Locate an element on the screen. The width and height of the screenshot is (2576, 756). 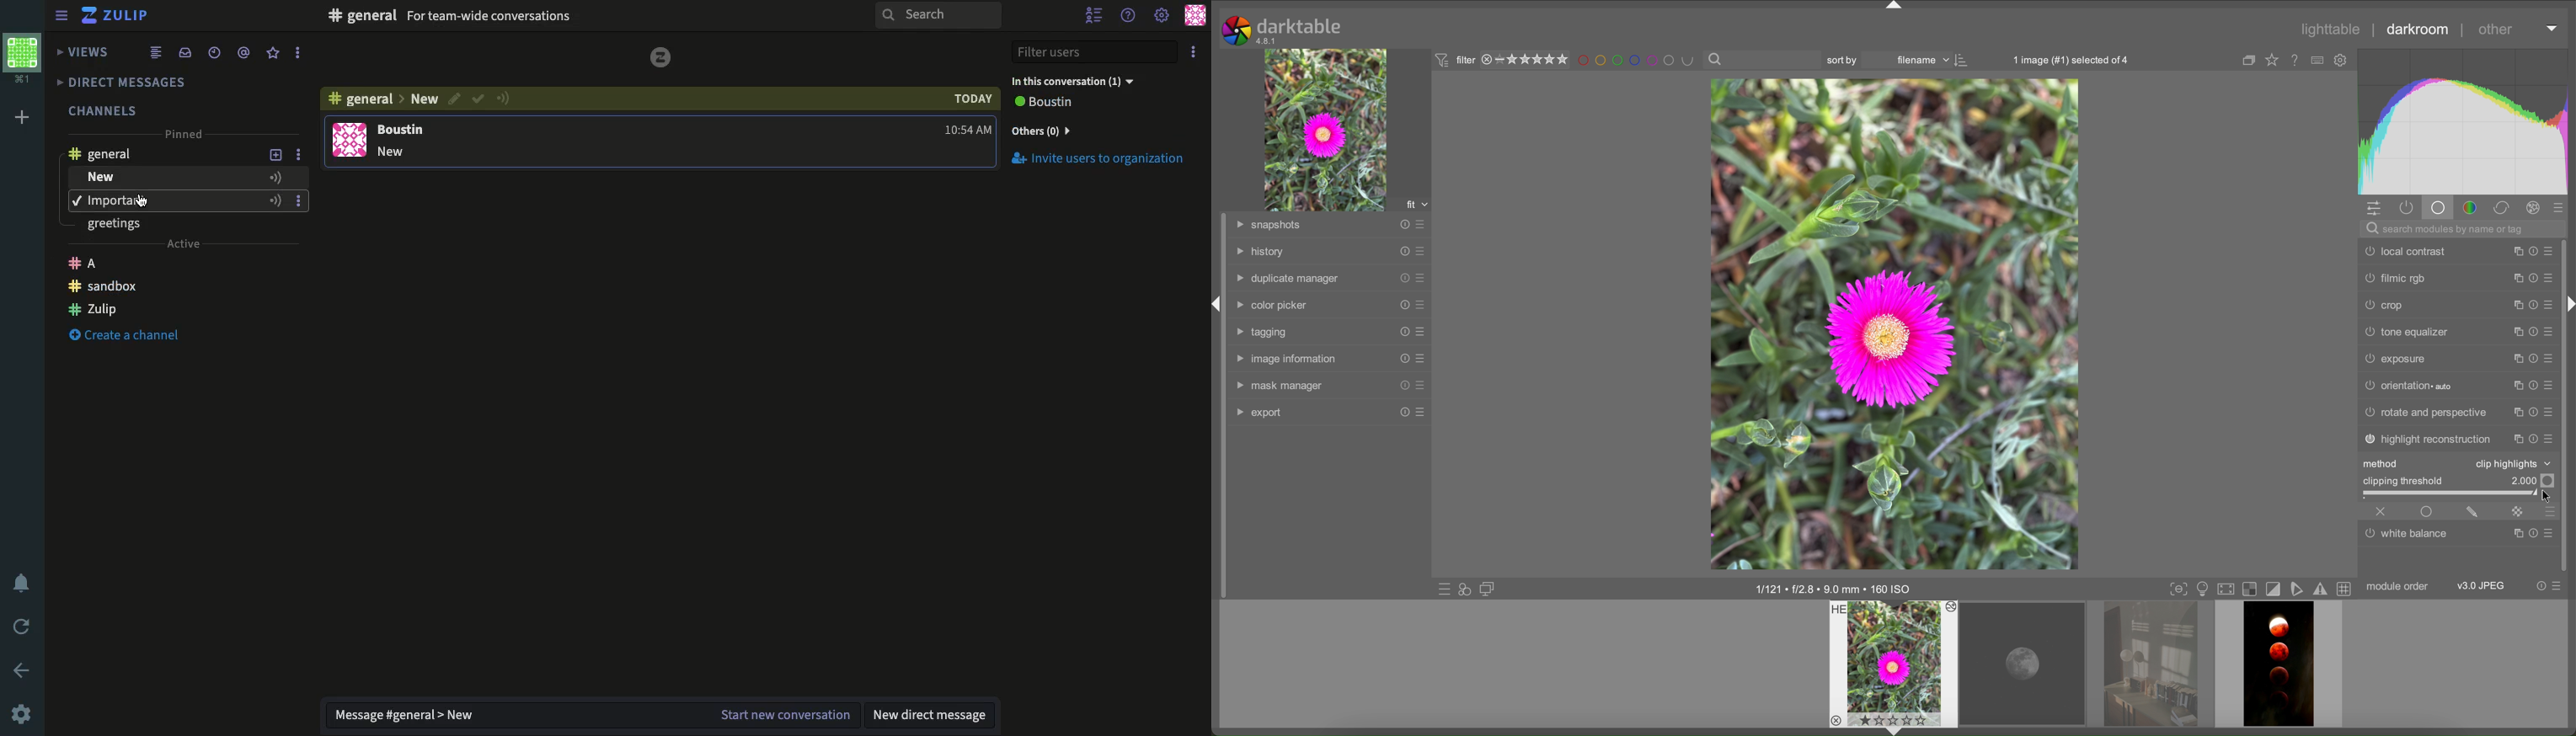
fit is located at coordinates (1416, 203).